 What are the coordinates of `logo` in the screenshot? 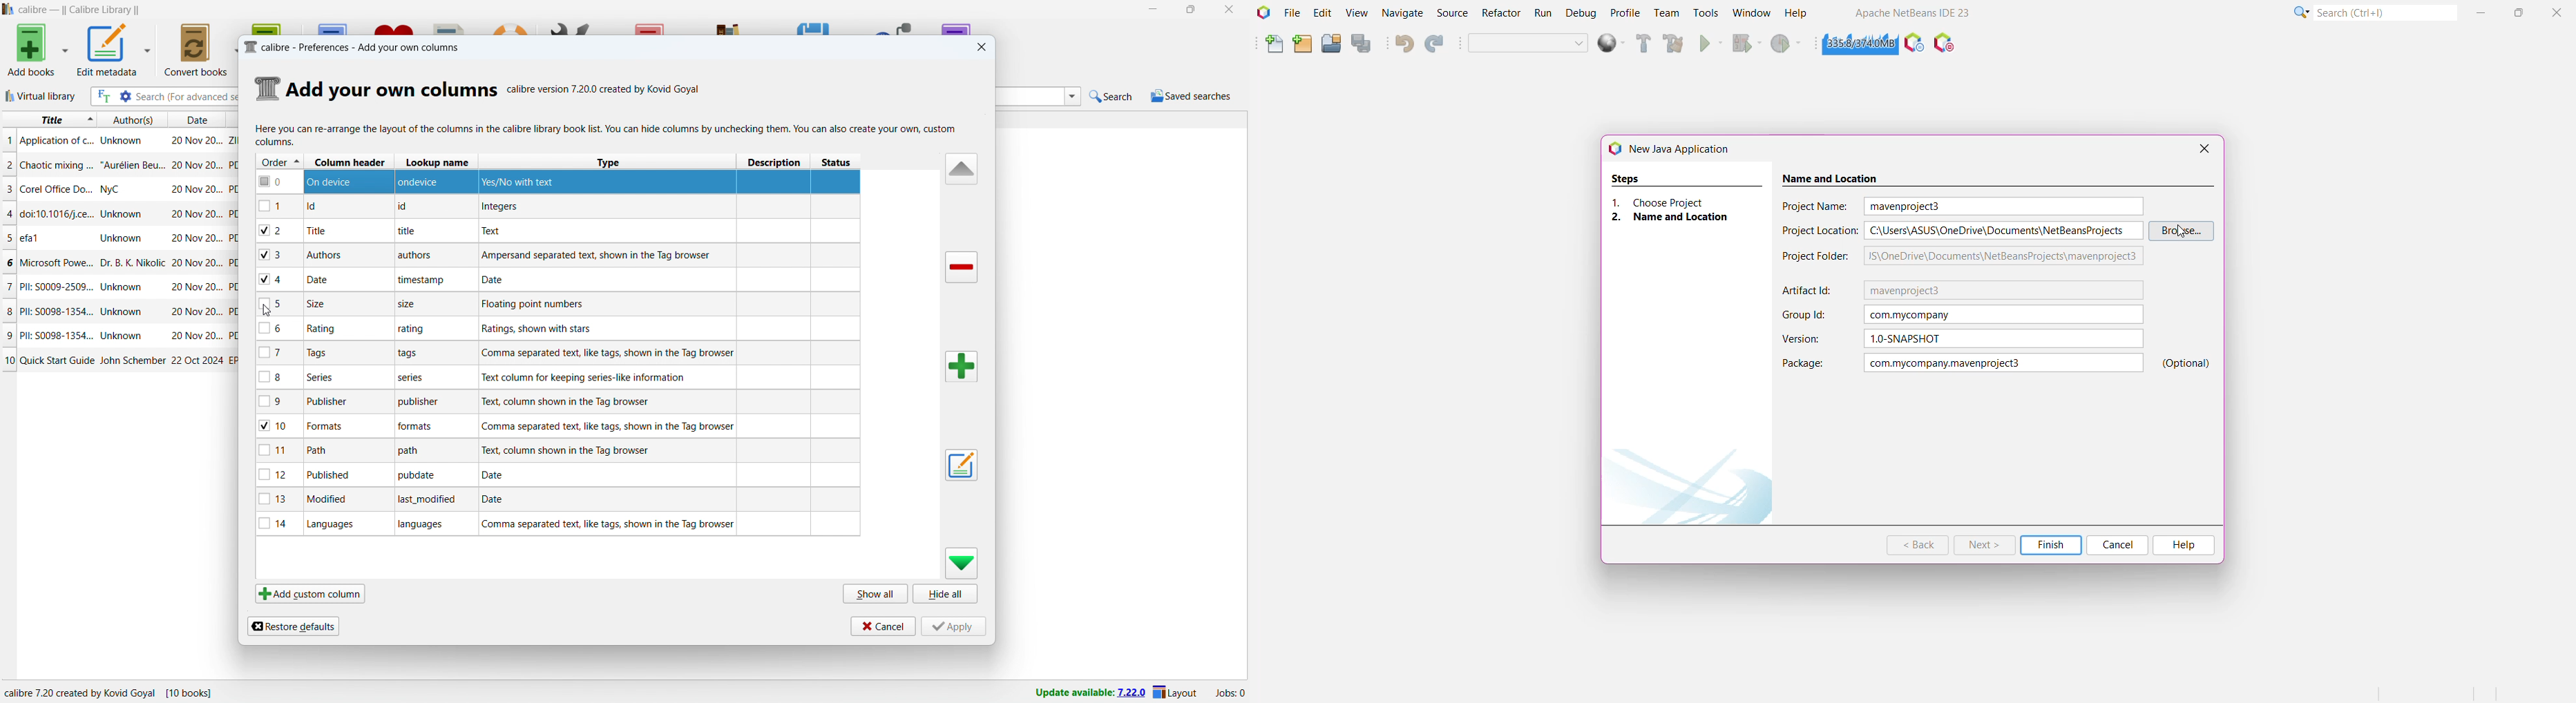 It's located at (249, 48).